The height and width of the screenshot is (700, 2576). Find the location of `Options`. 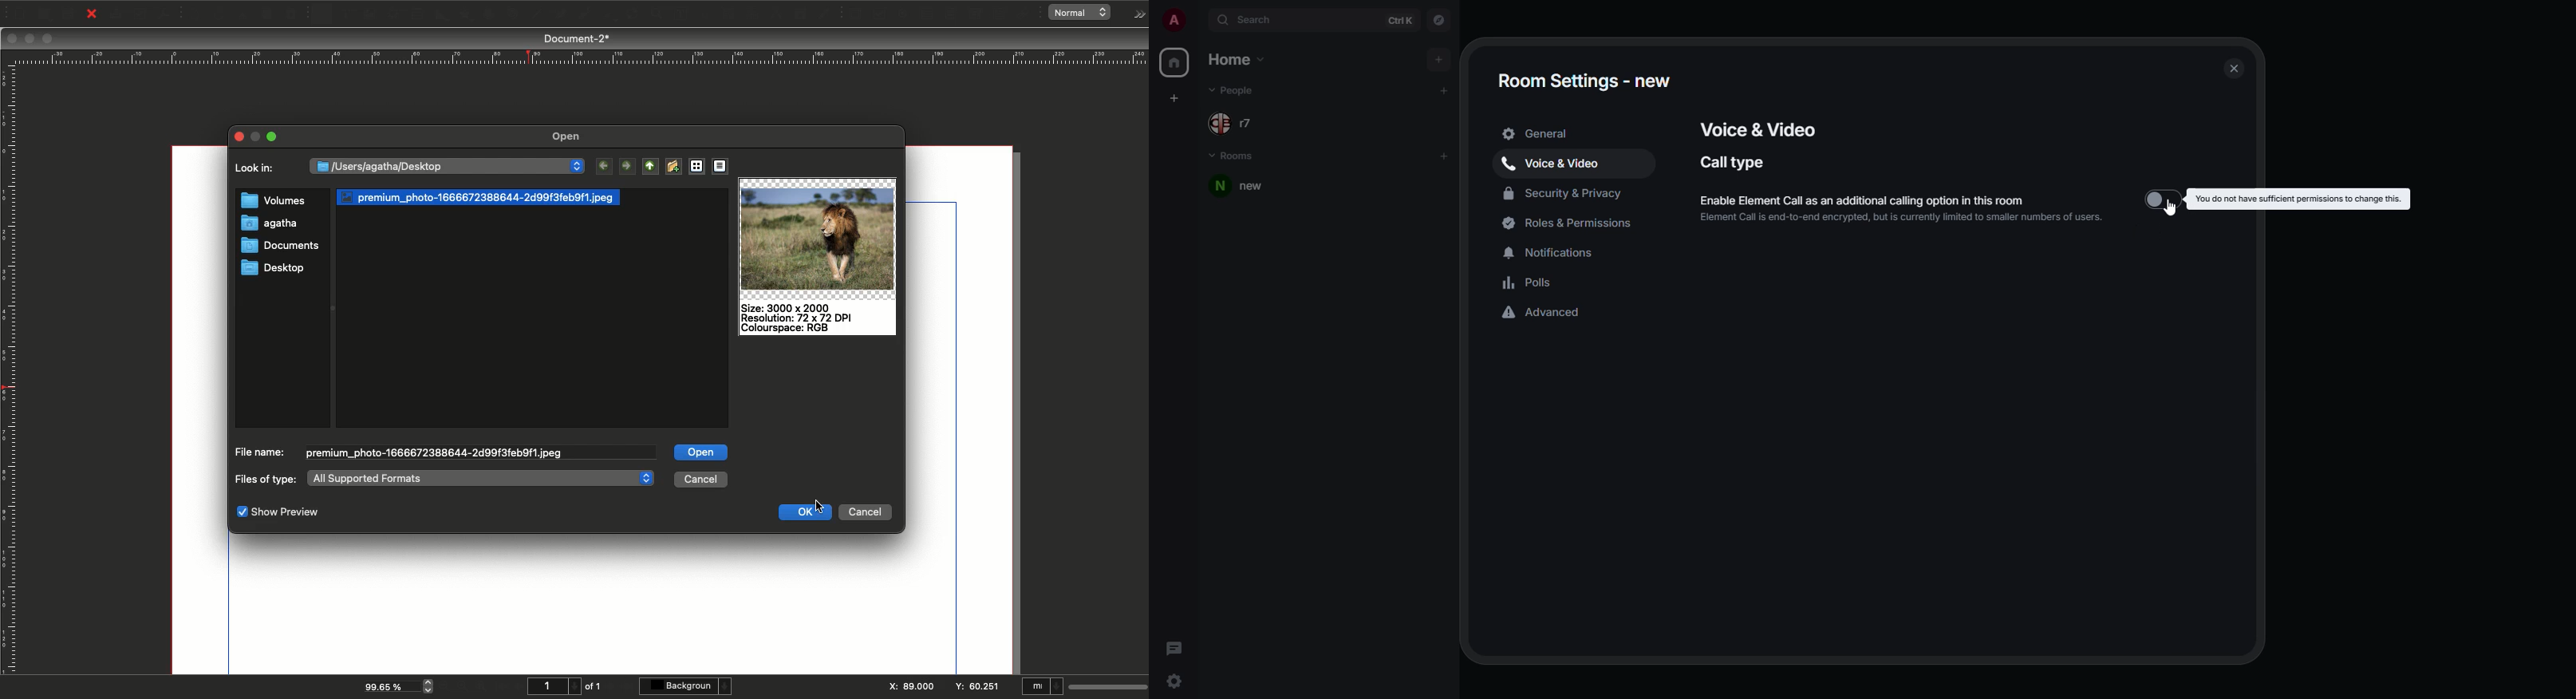

Options is located at coordinates (1136, 14).